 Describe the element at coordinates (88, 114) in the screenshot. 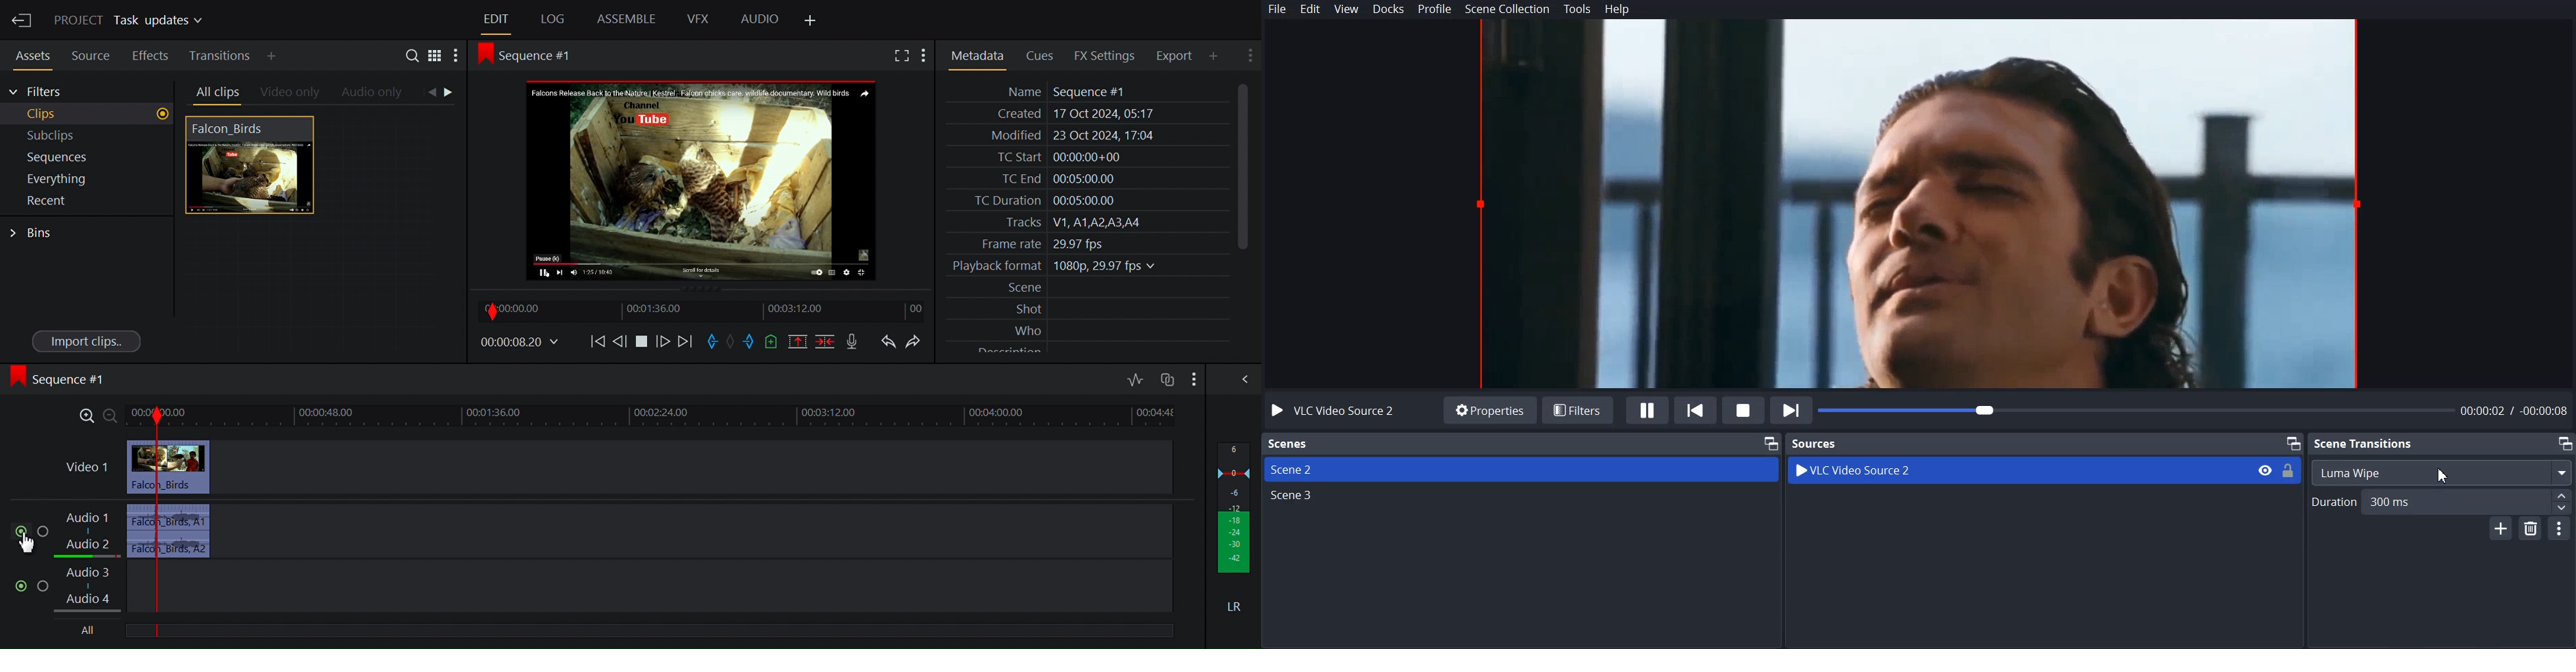

I see `Clips` at that location.